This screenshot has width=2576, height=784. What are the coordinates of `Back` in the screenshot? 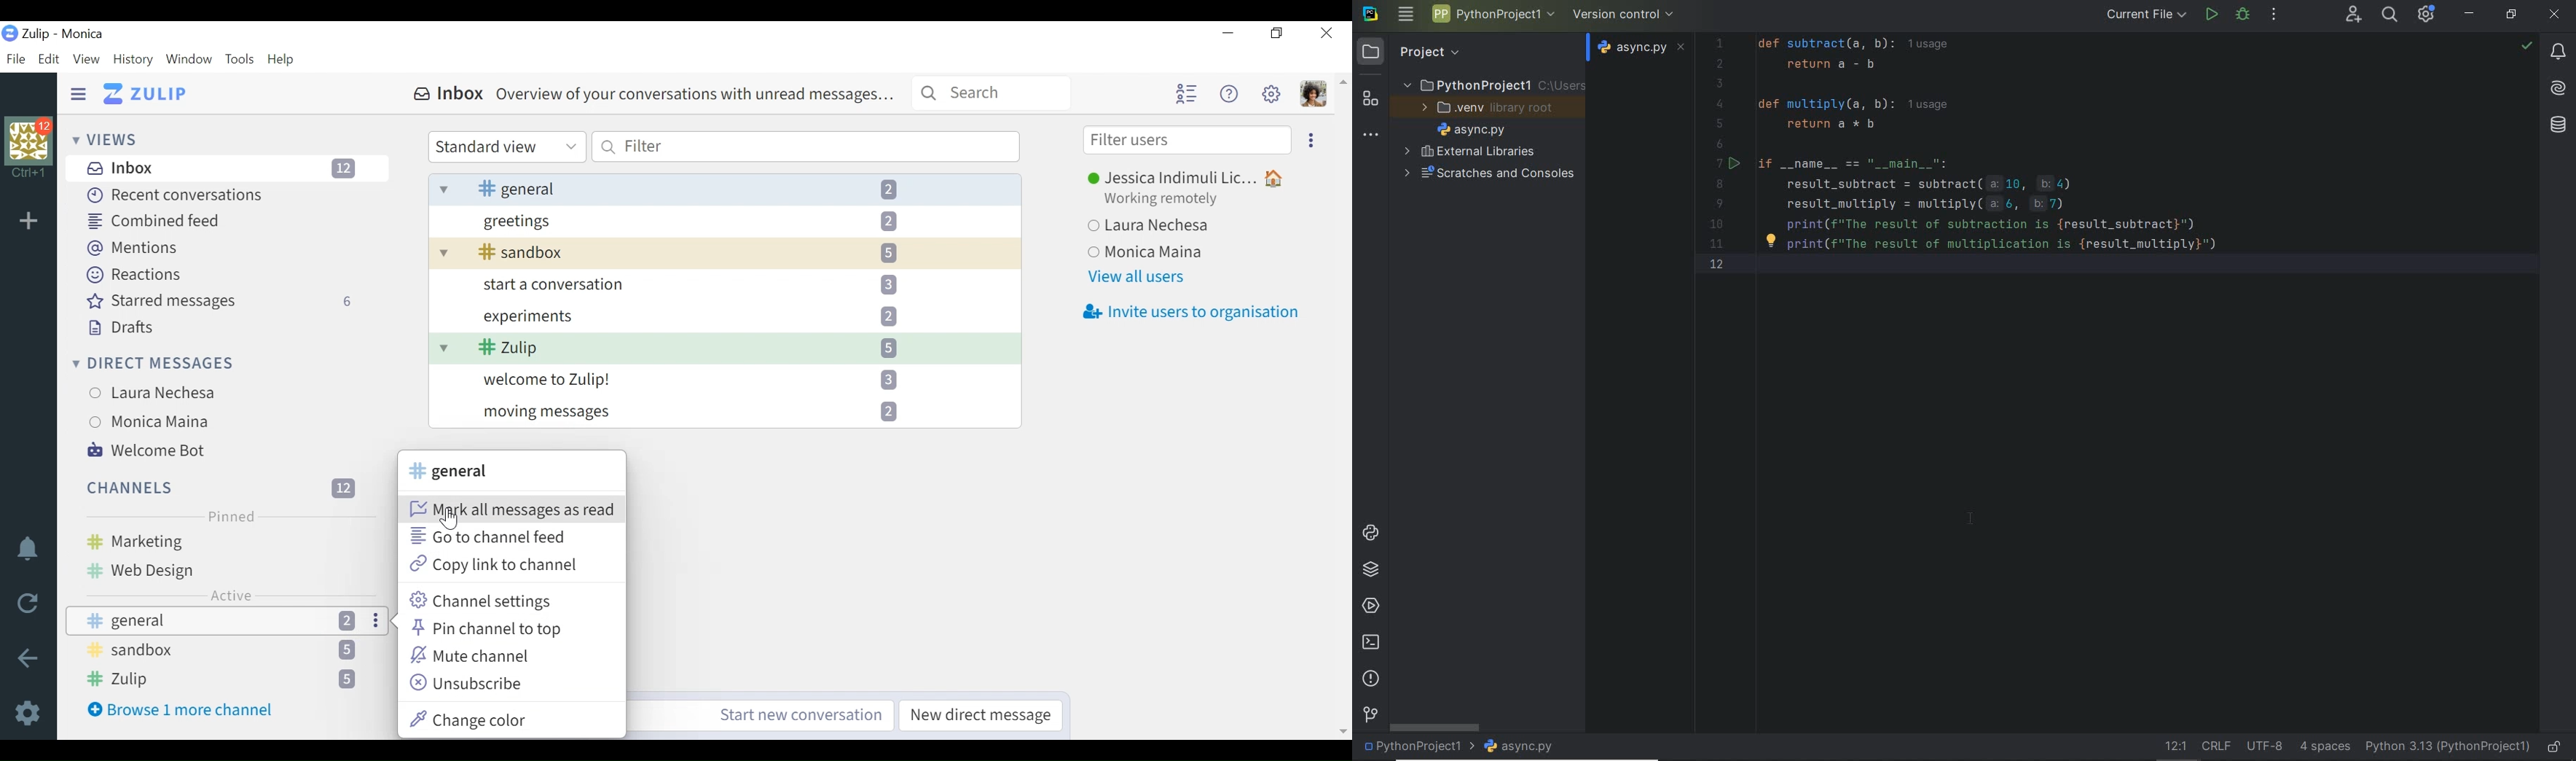 It's located at (27, 660).